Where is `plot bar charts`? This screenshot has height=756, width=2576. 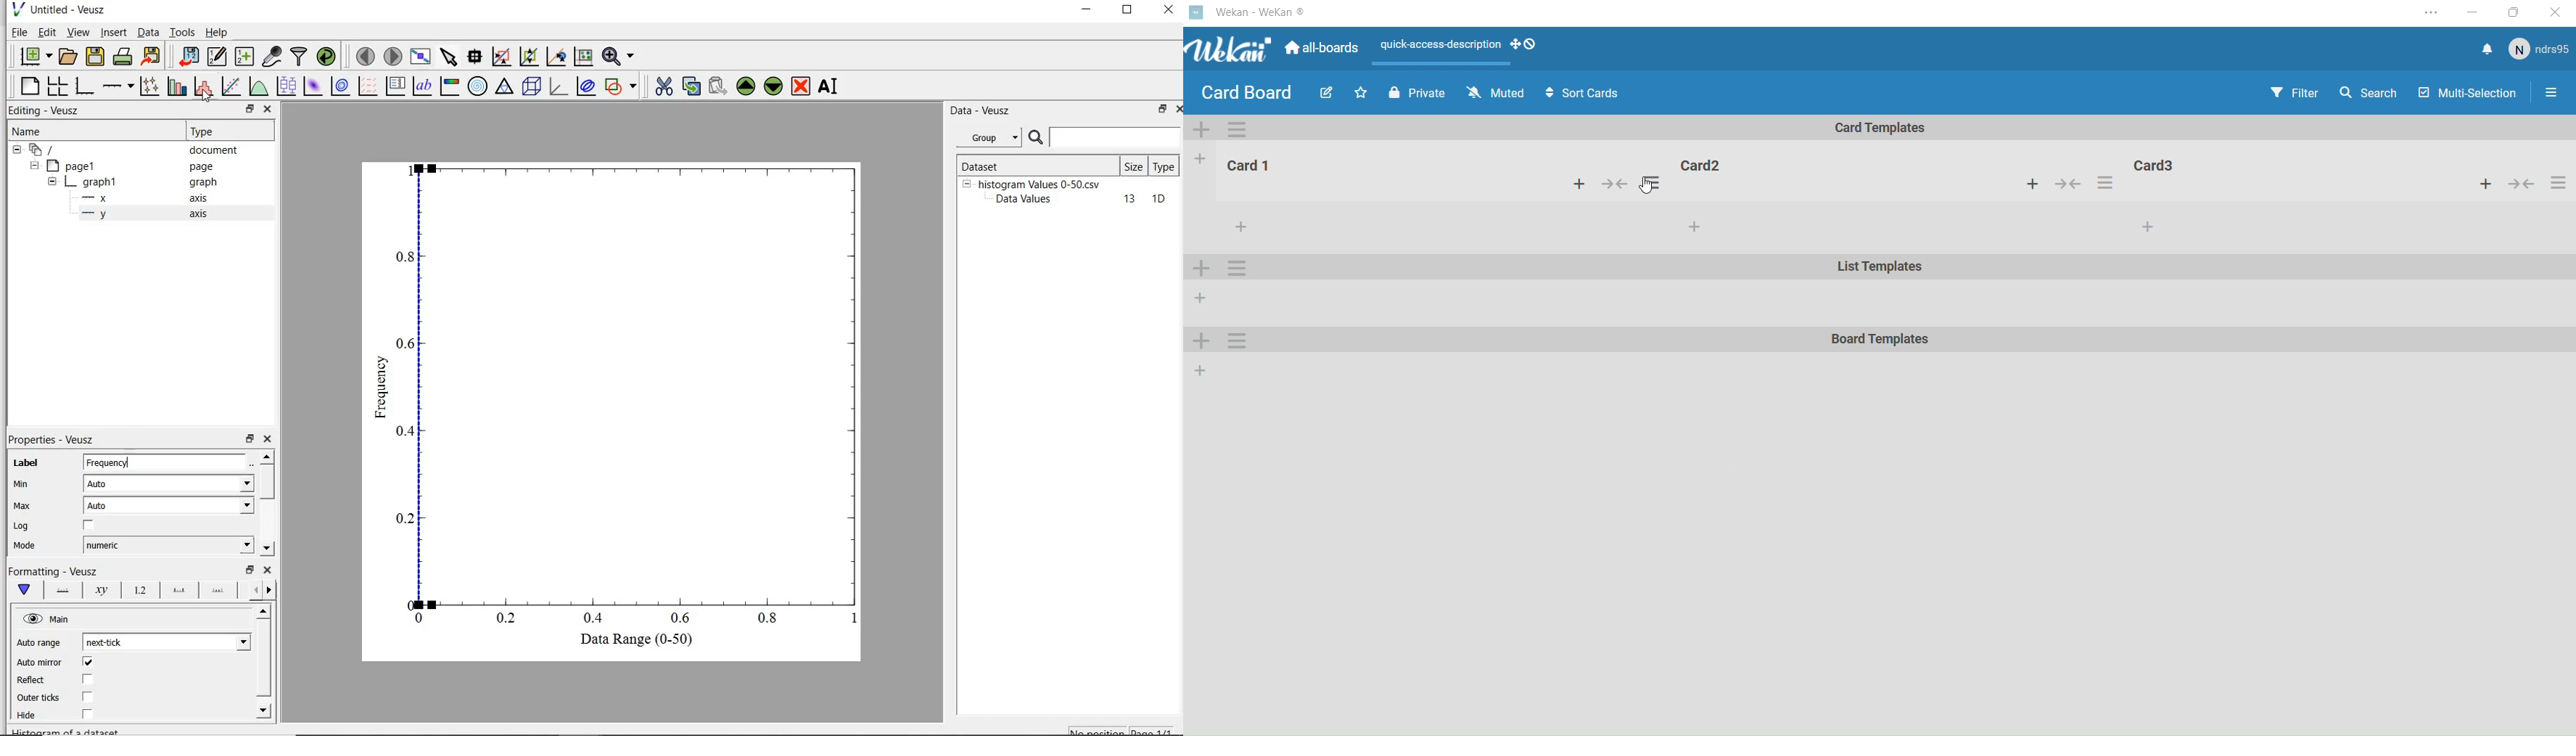
plot bar charts is located at coordinates (177, 85).